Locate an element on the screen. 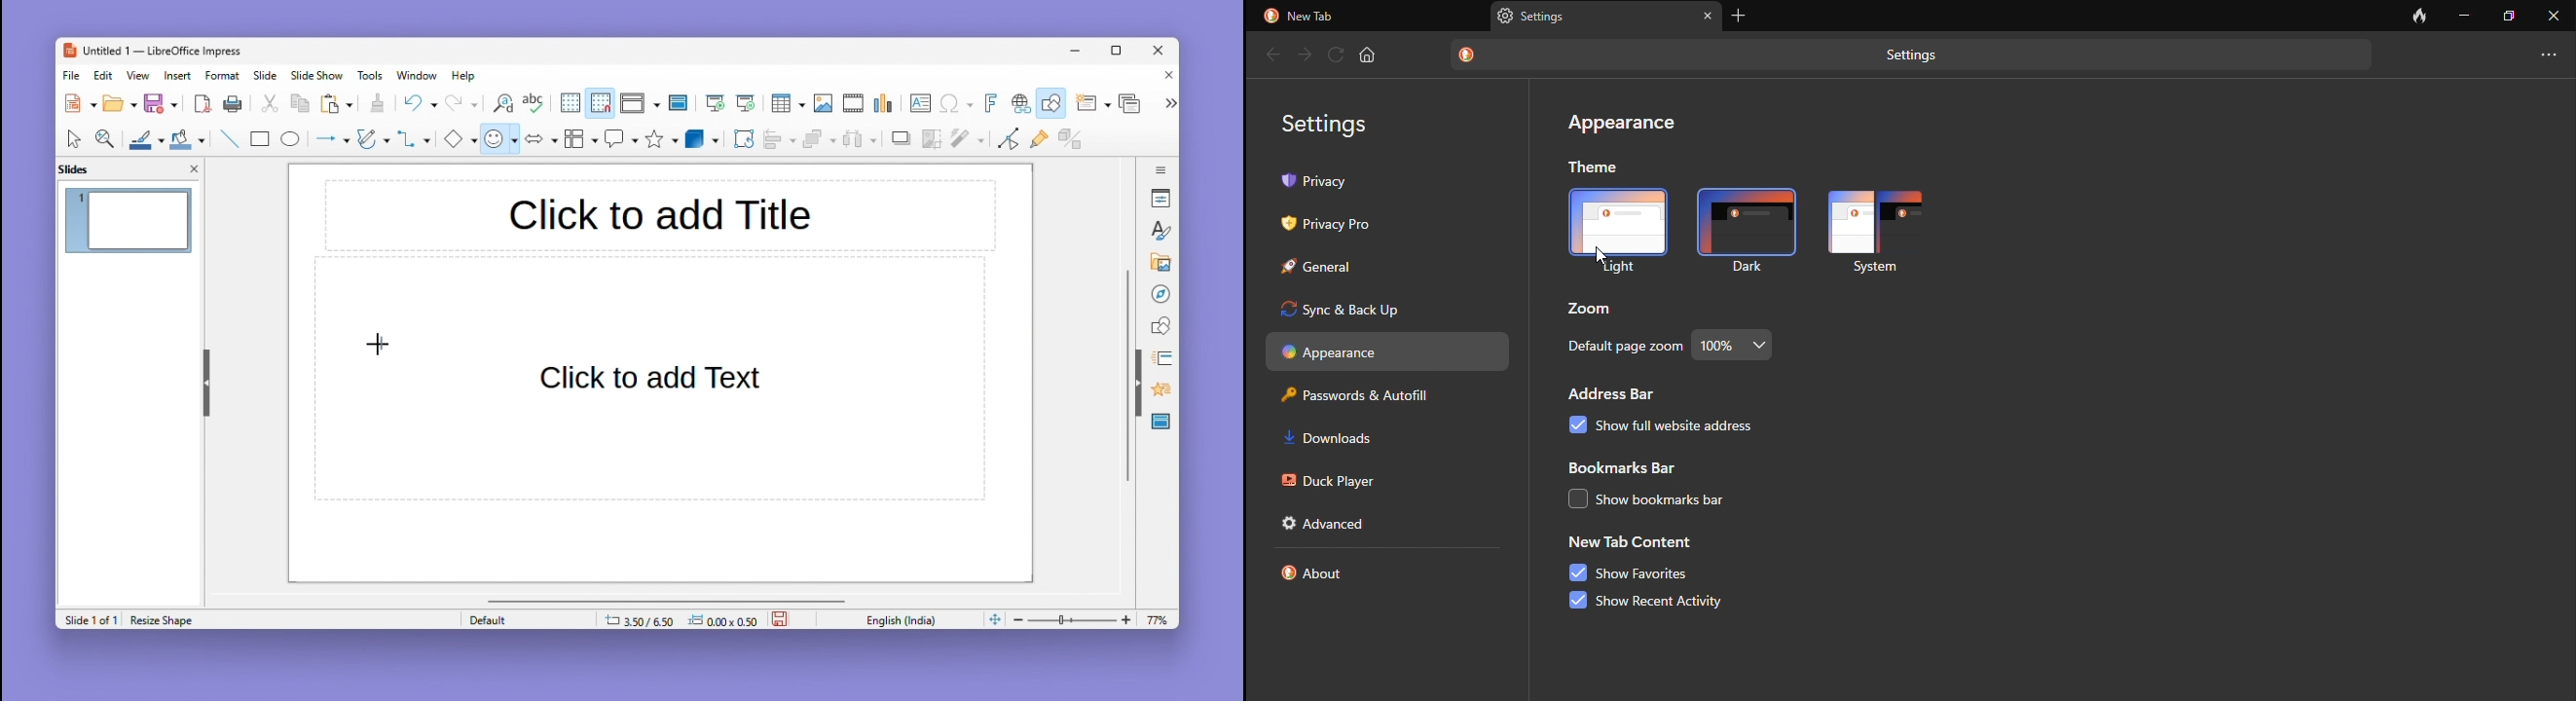  Fill colour is located at coordinates (185, 139).